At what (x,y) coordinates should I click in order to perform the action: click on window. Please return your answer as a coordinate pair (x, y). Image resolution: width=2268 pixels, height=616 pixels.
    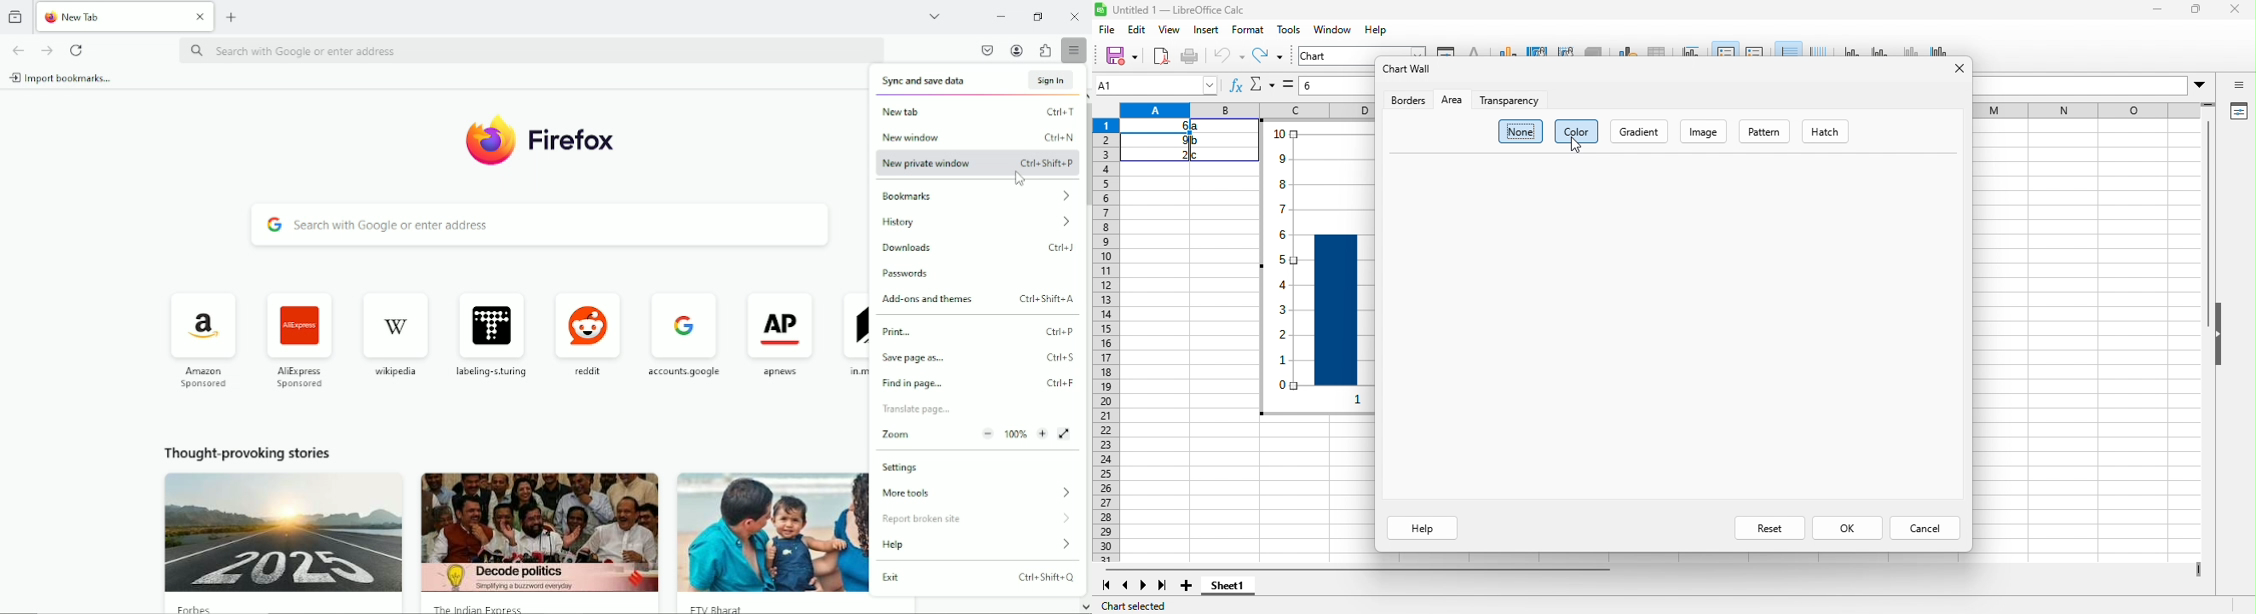
    Looking at the image, I should click on (1334, 30).